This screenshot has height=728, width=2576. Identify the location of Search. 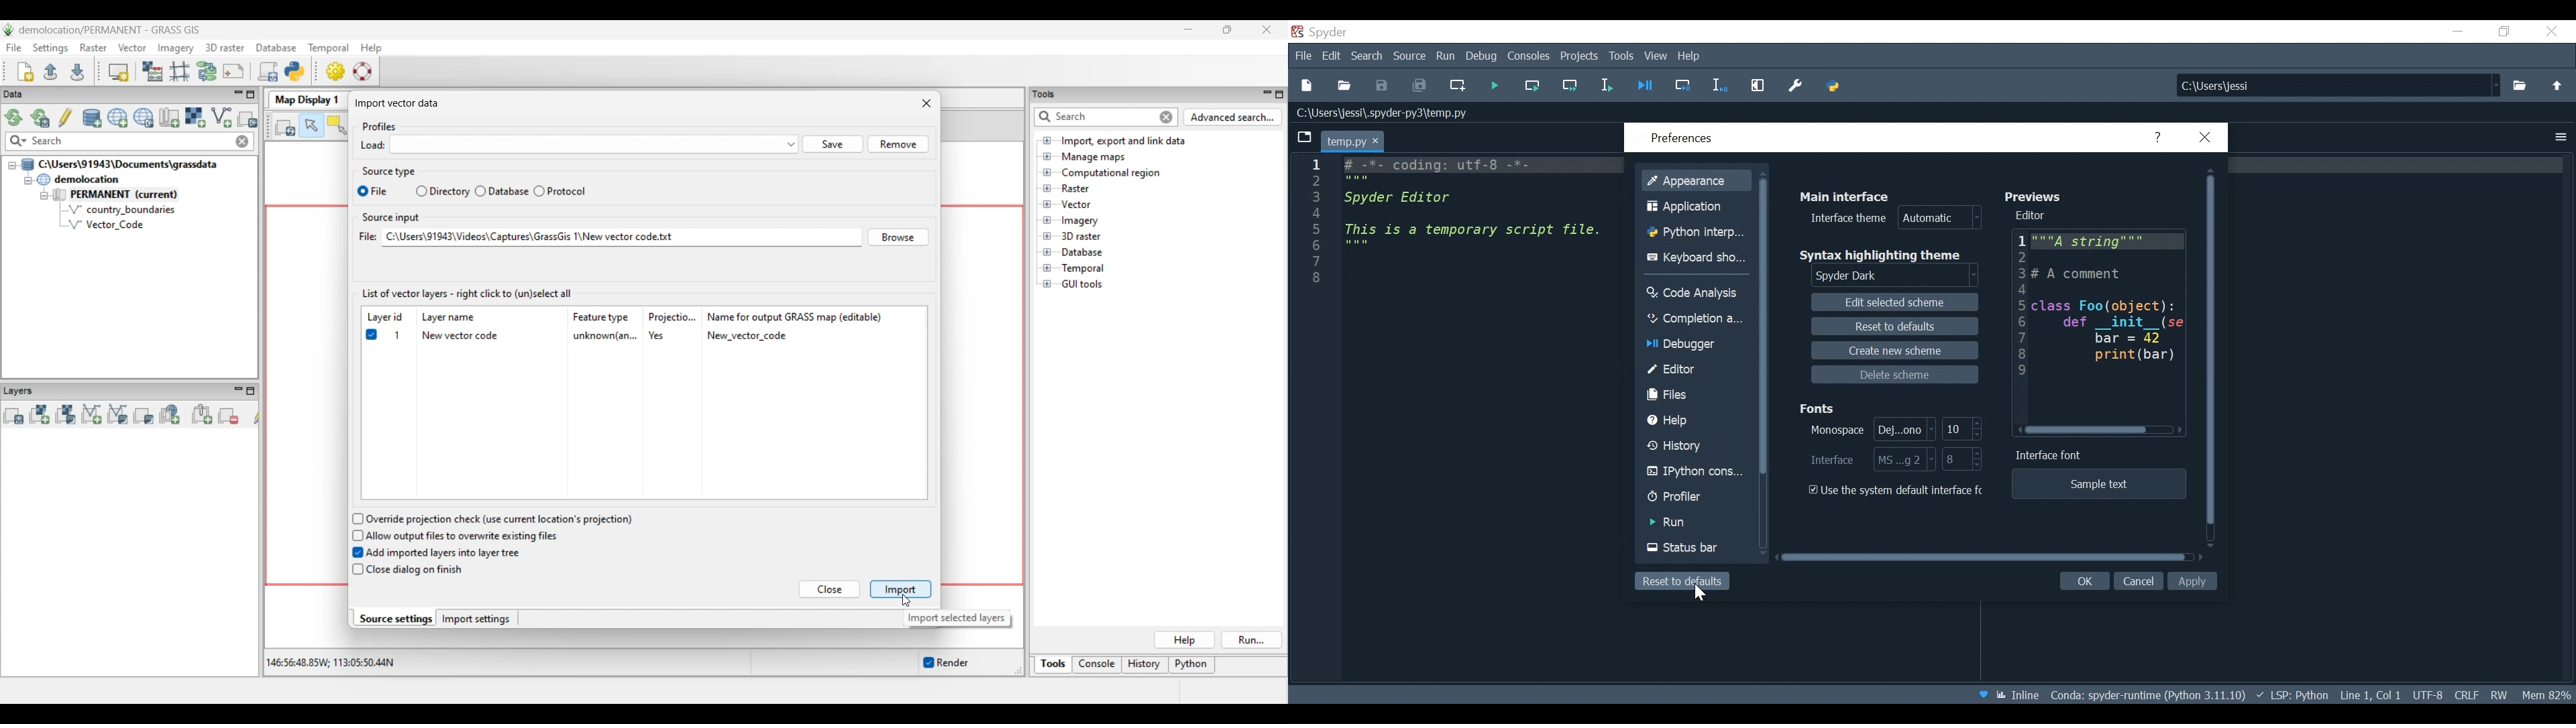
(1368, 56).